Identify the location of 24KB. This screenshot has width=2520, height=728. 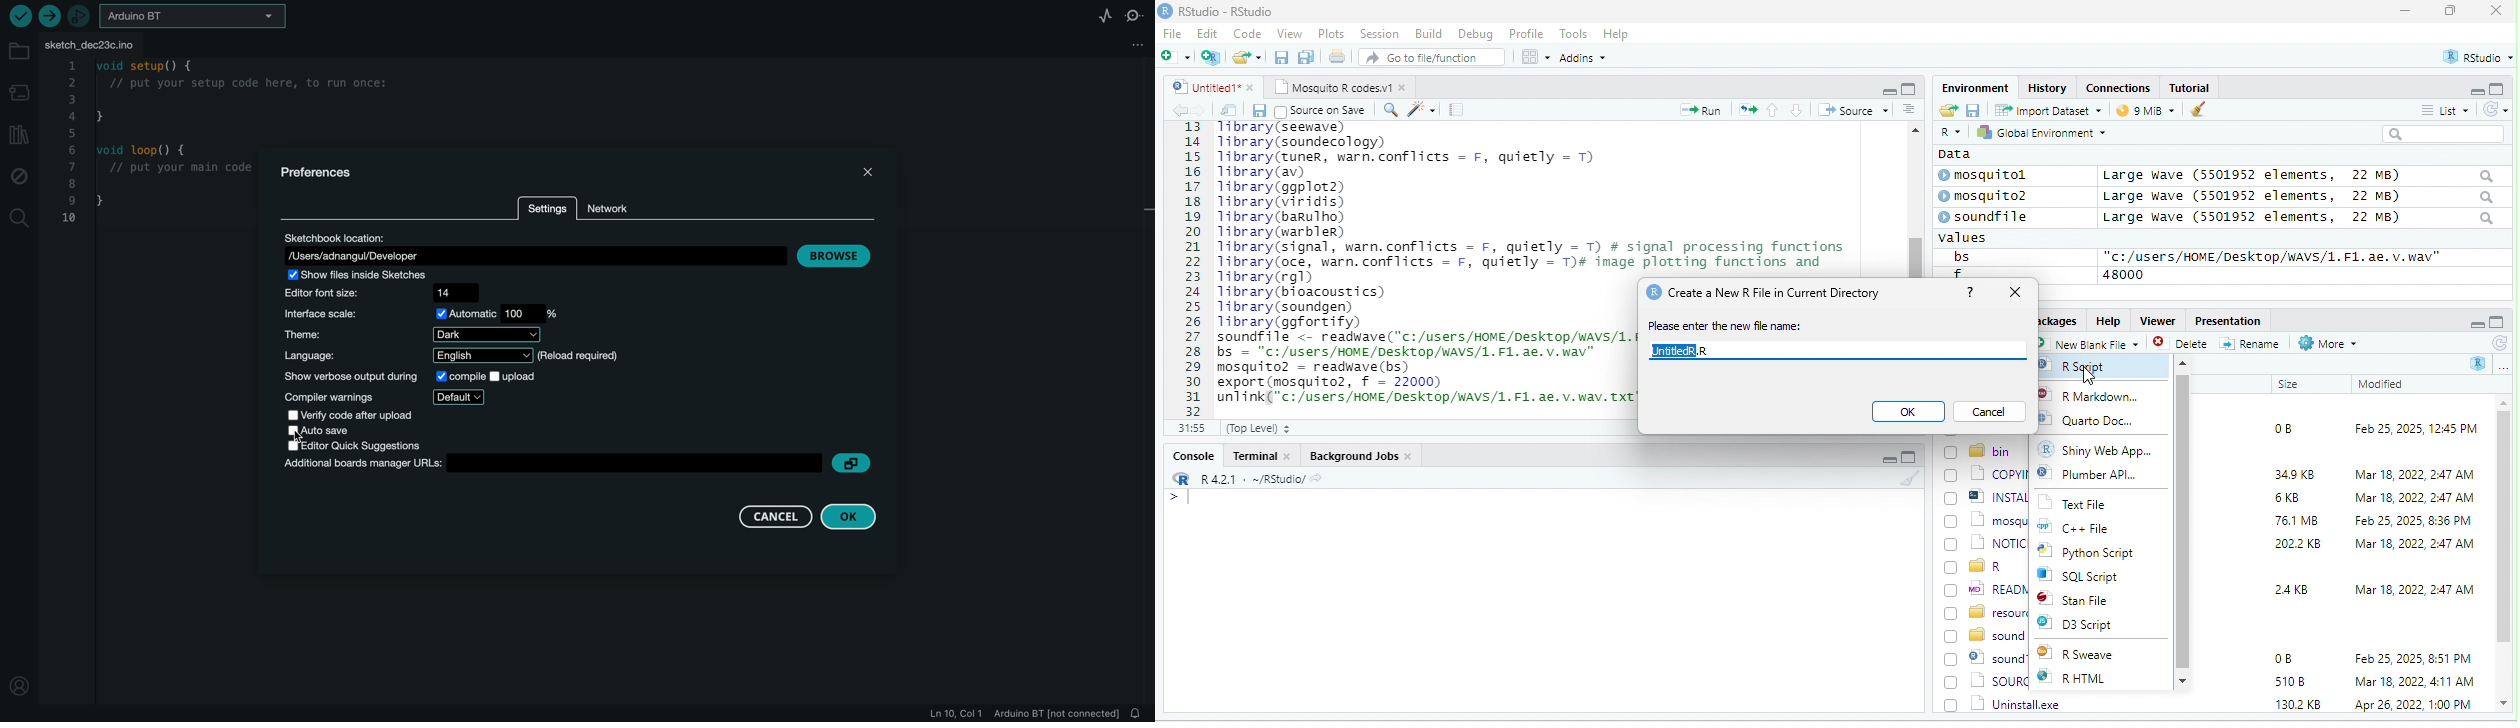
(2288, 588).